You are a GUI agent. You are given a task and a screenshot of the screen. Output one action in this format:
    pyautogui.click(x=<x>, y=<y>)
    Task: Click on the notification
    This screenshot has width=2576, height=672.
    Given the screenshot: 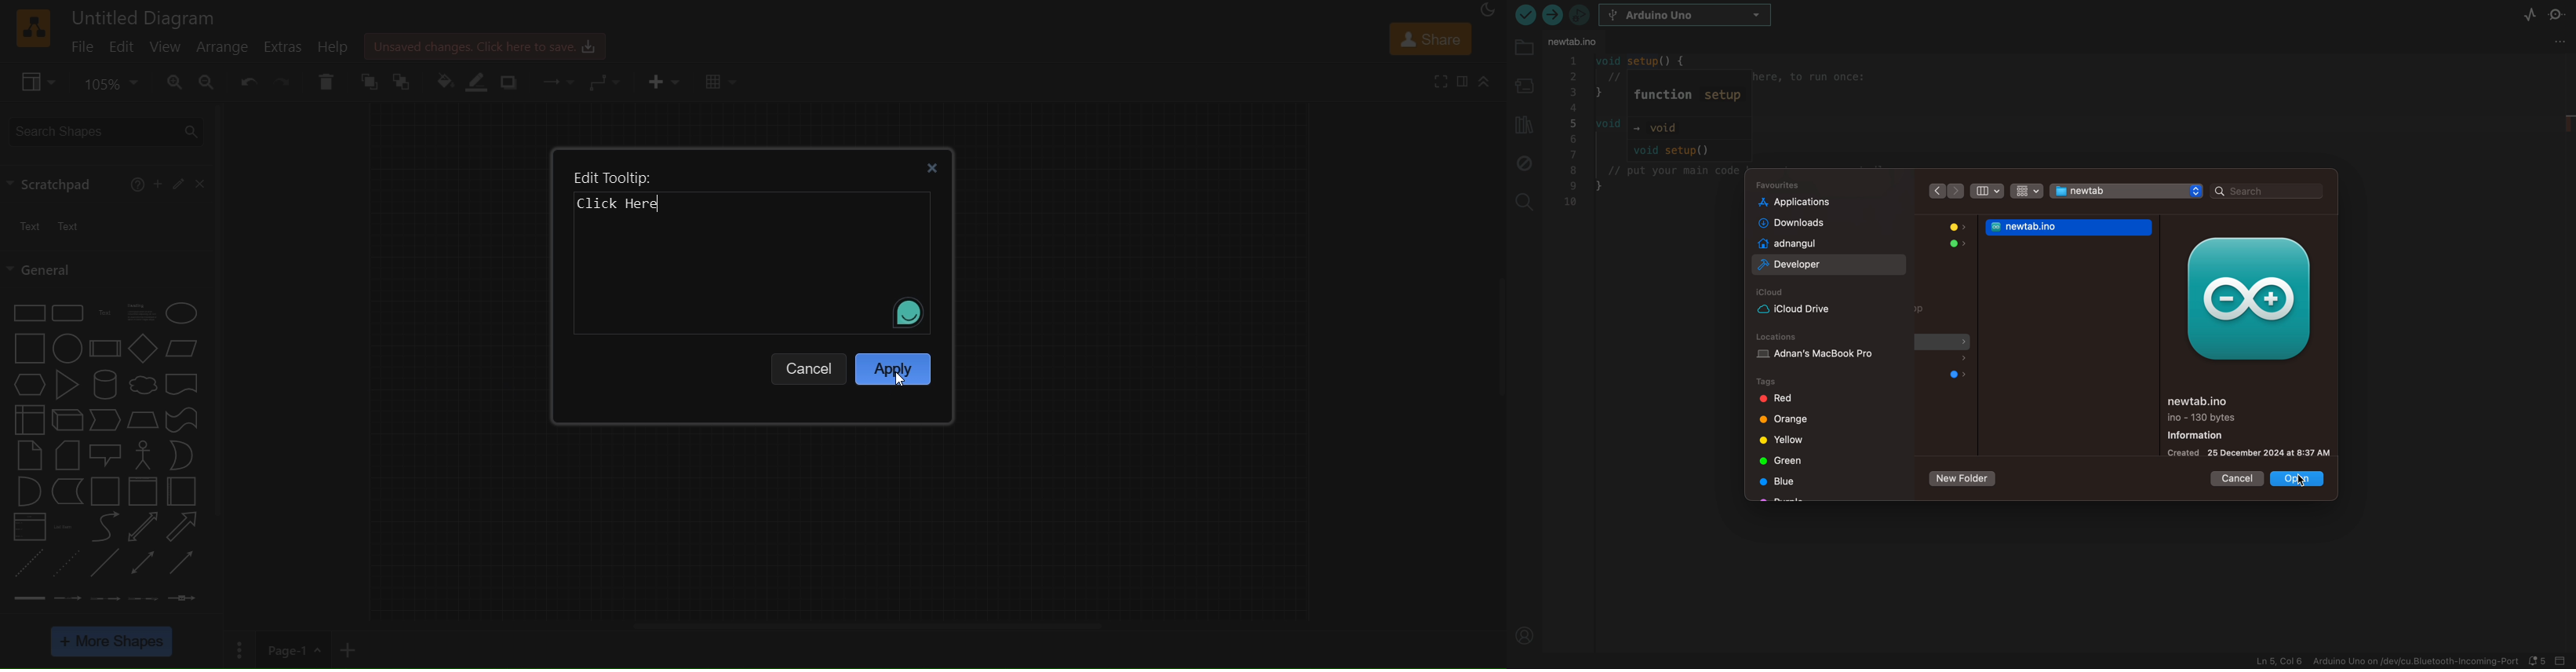 What is the action you would take?
    pyautogui.click(x=2541, y=661)
    